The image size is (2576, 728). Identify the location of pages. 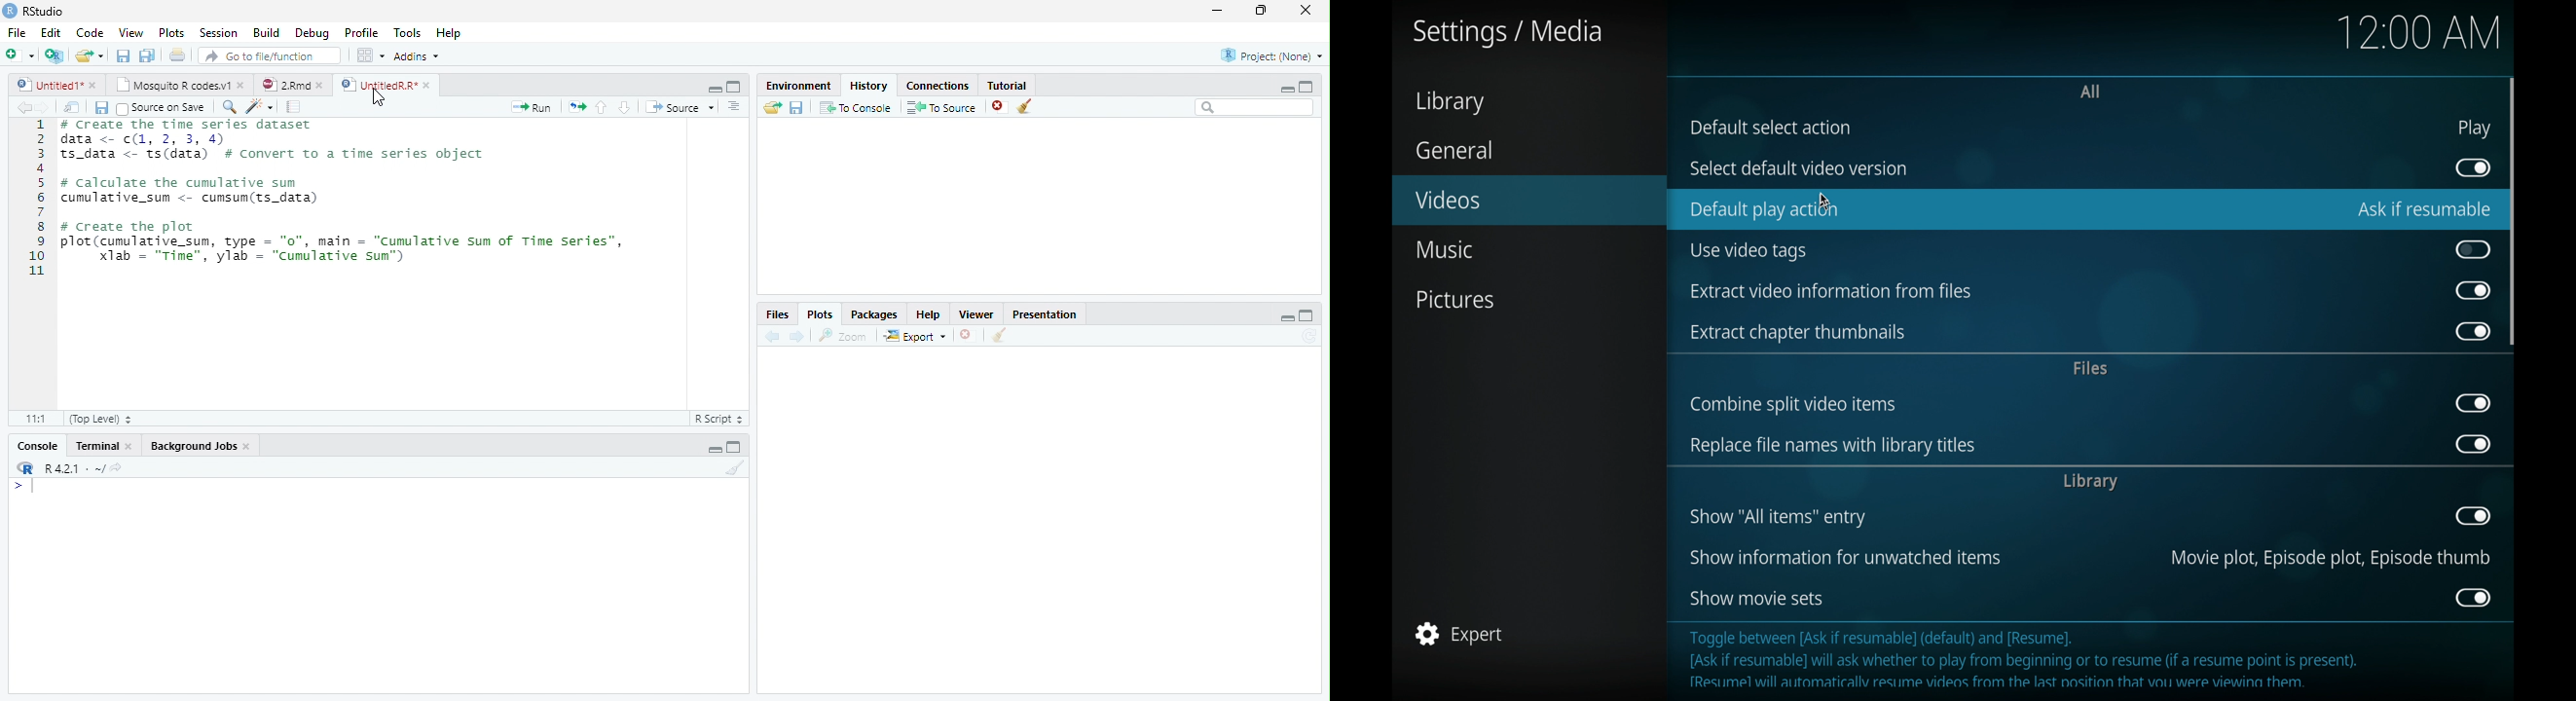
(291, 109).